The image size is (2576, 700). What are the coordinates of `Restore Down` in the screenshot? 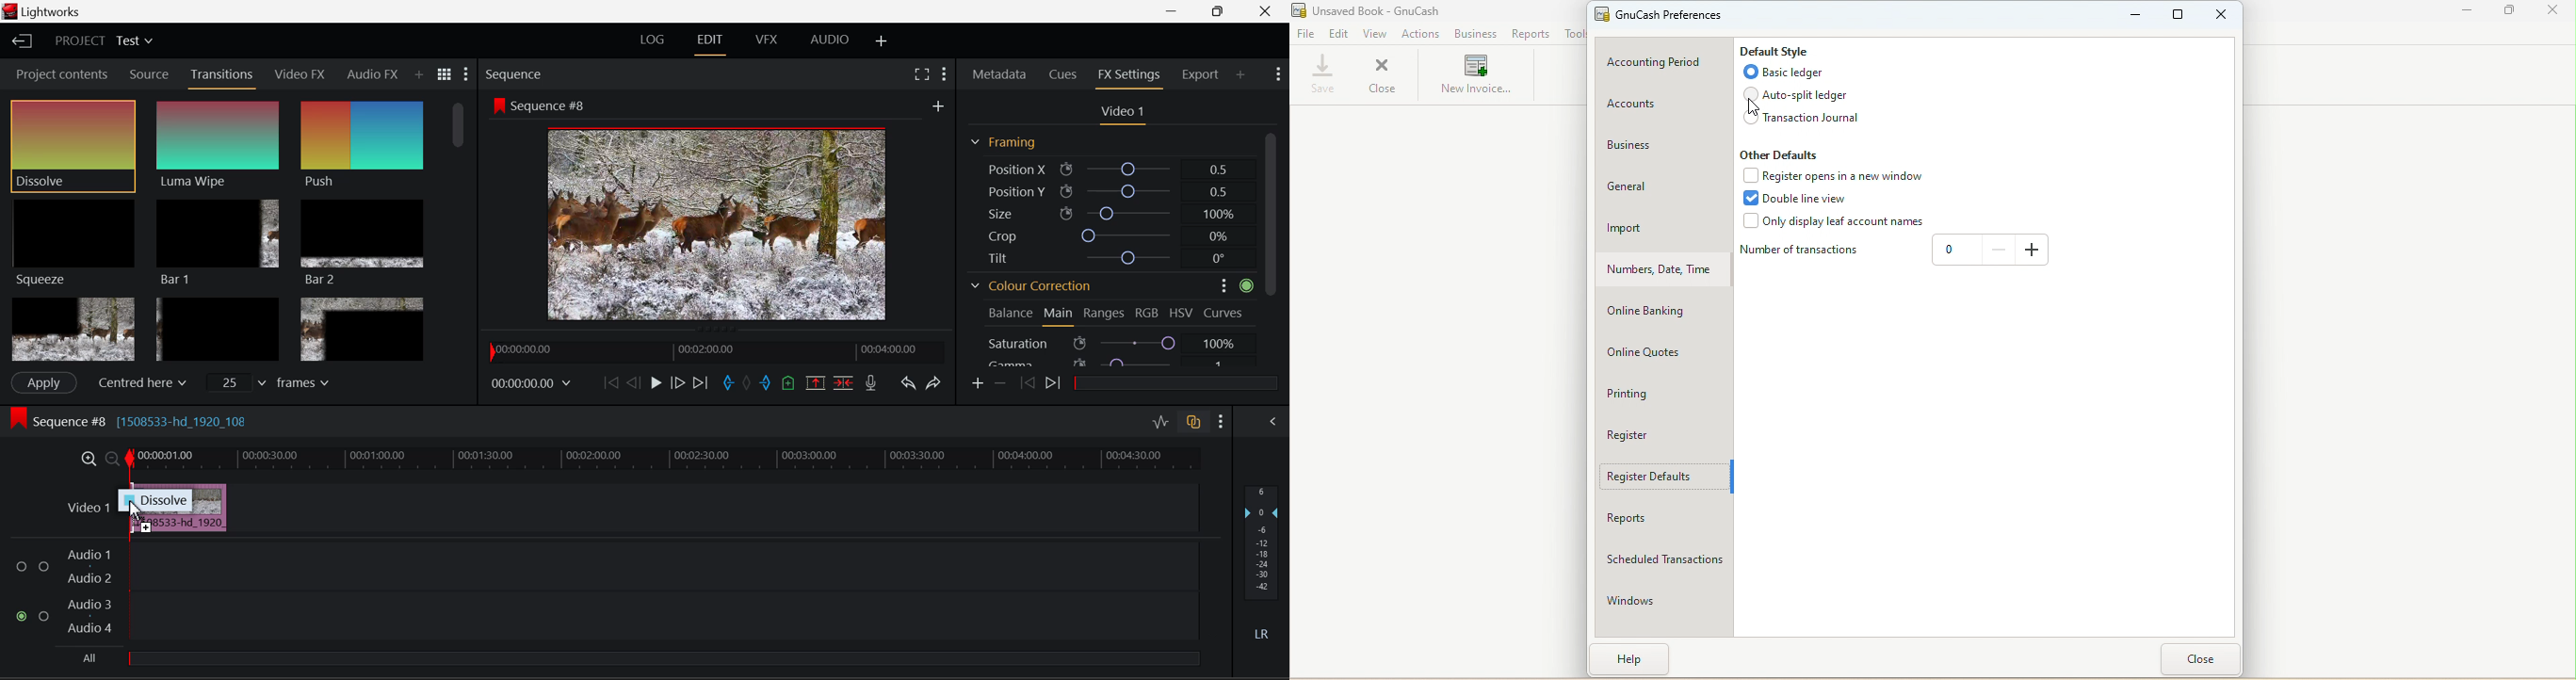 It's located at (1175, 11).